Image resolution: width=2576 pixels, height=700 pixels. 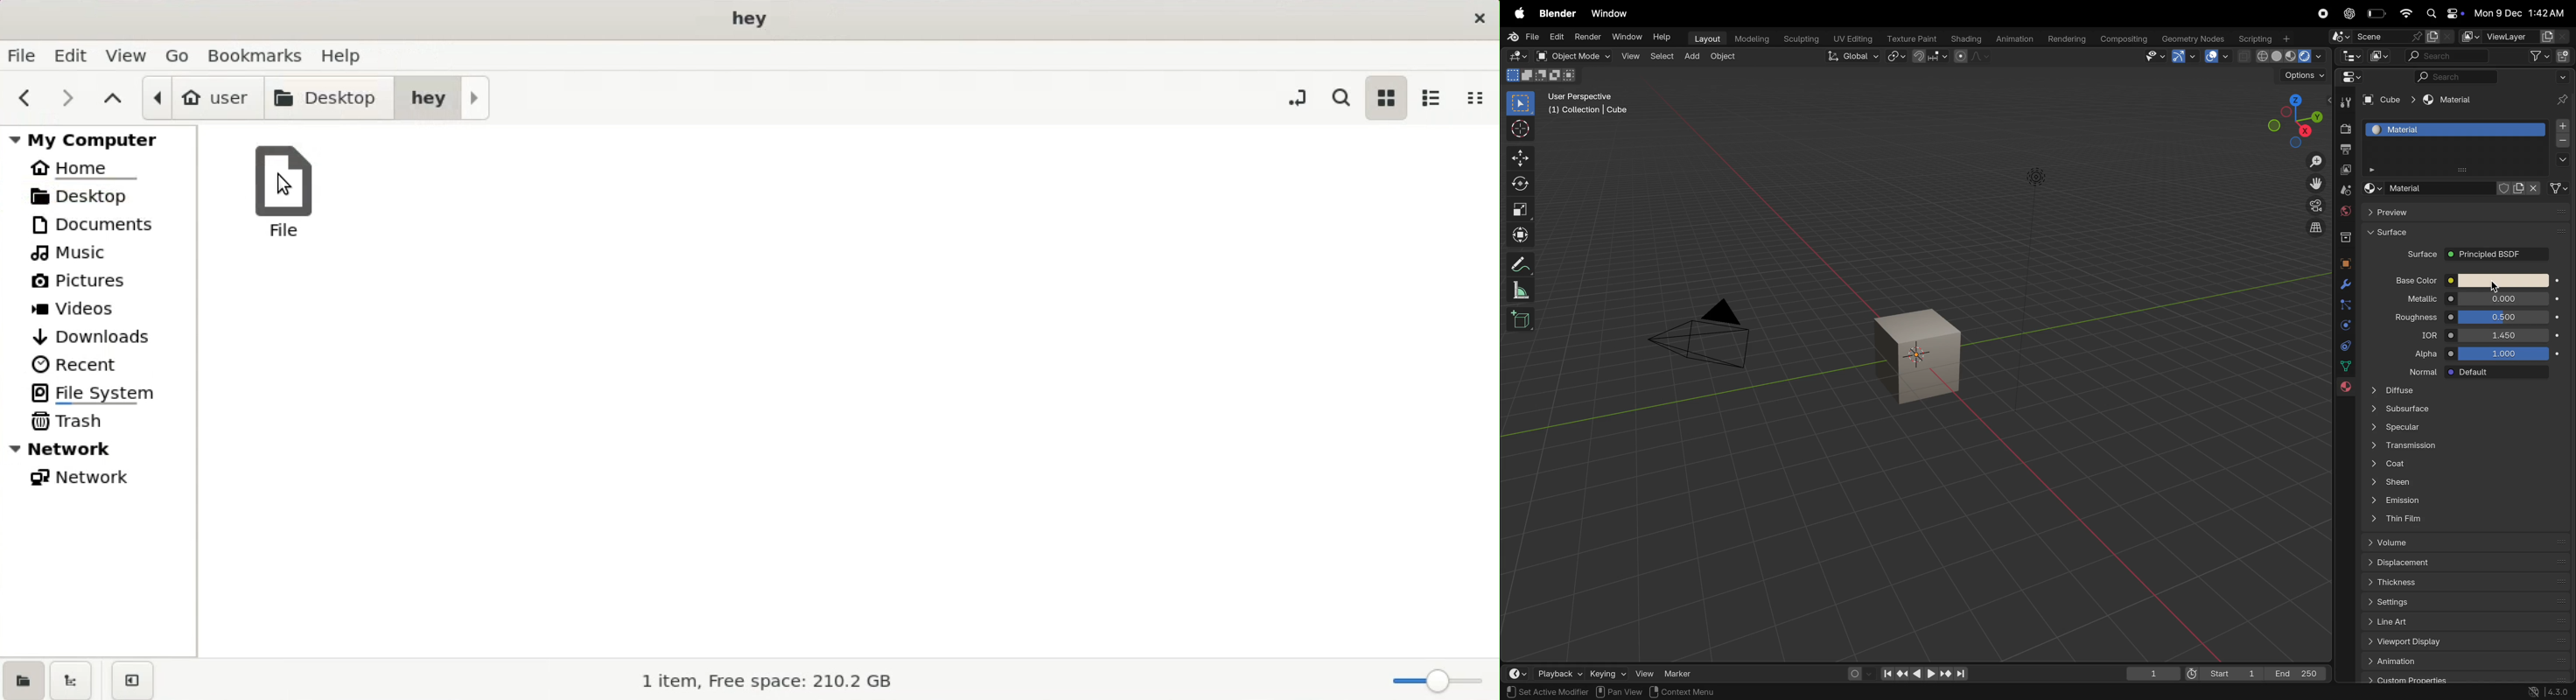 What do you see at coordinates (2316, 183) in the screenshot?
I see `move view` at bounding box center [2316, 183].